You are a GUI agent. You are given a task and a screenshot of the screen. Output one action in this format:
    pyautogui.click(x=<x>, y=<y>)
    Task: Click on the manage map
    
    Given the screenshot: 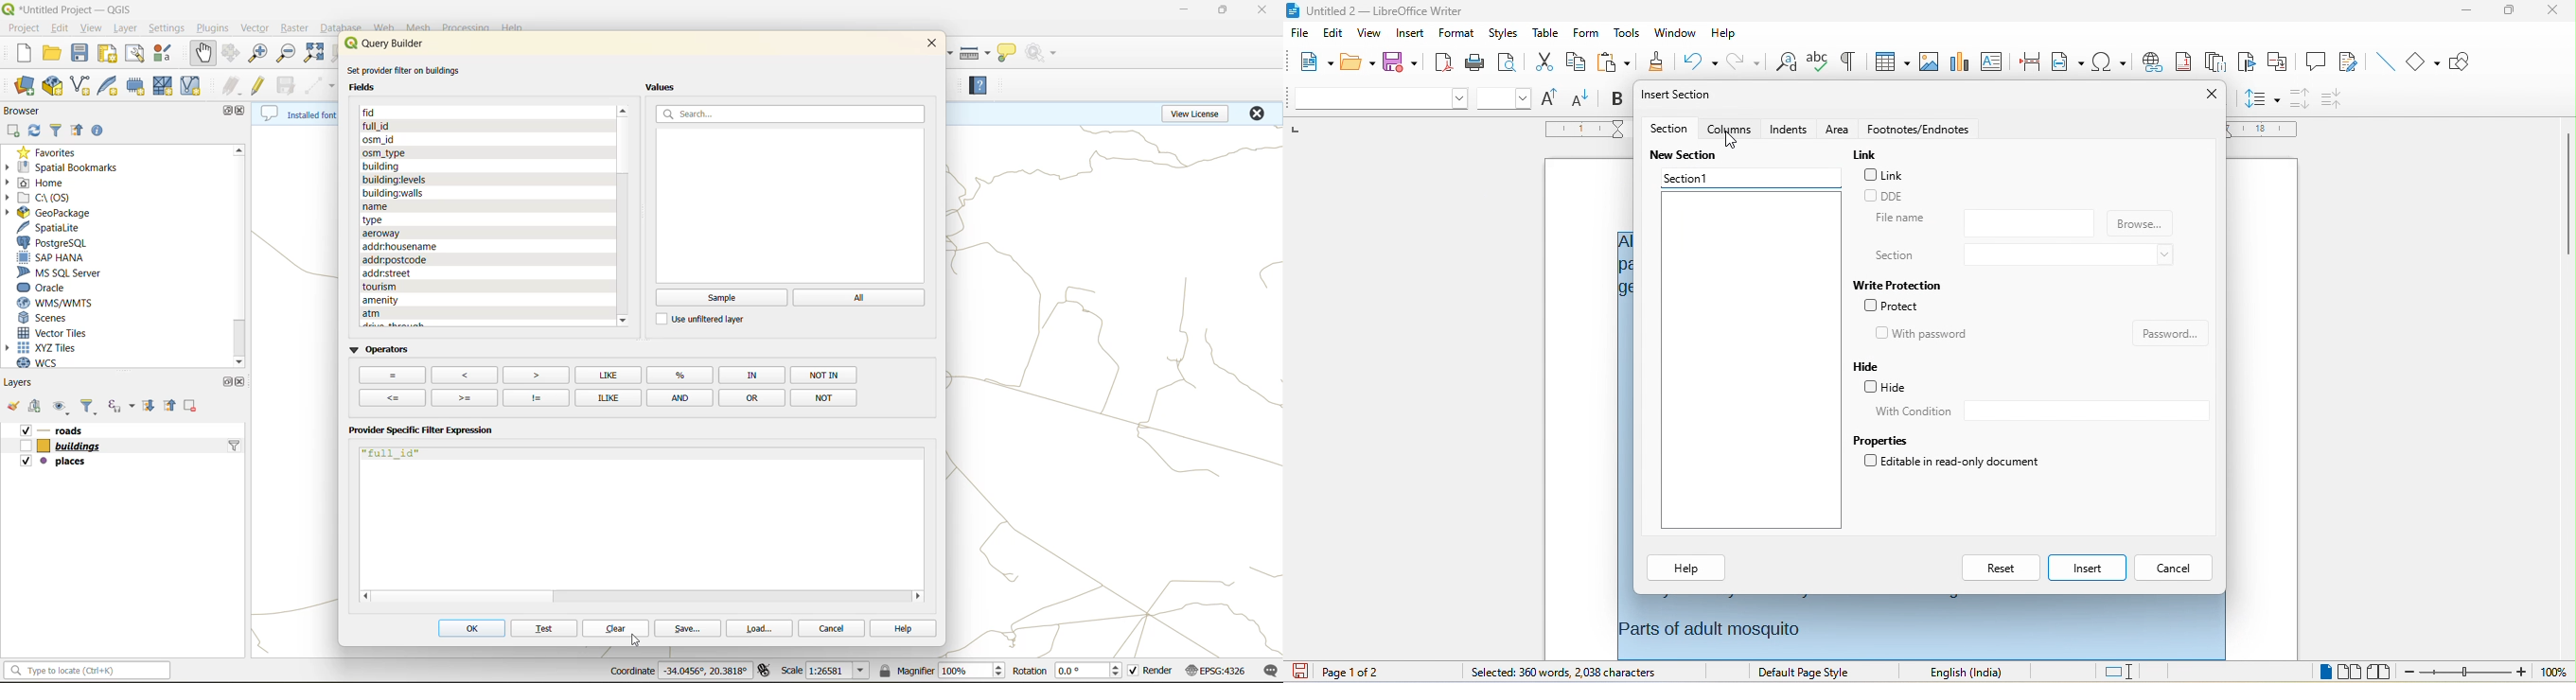 What is the action you would take?
    pyautogui.click(x=60, y=406)
    